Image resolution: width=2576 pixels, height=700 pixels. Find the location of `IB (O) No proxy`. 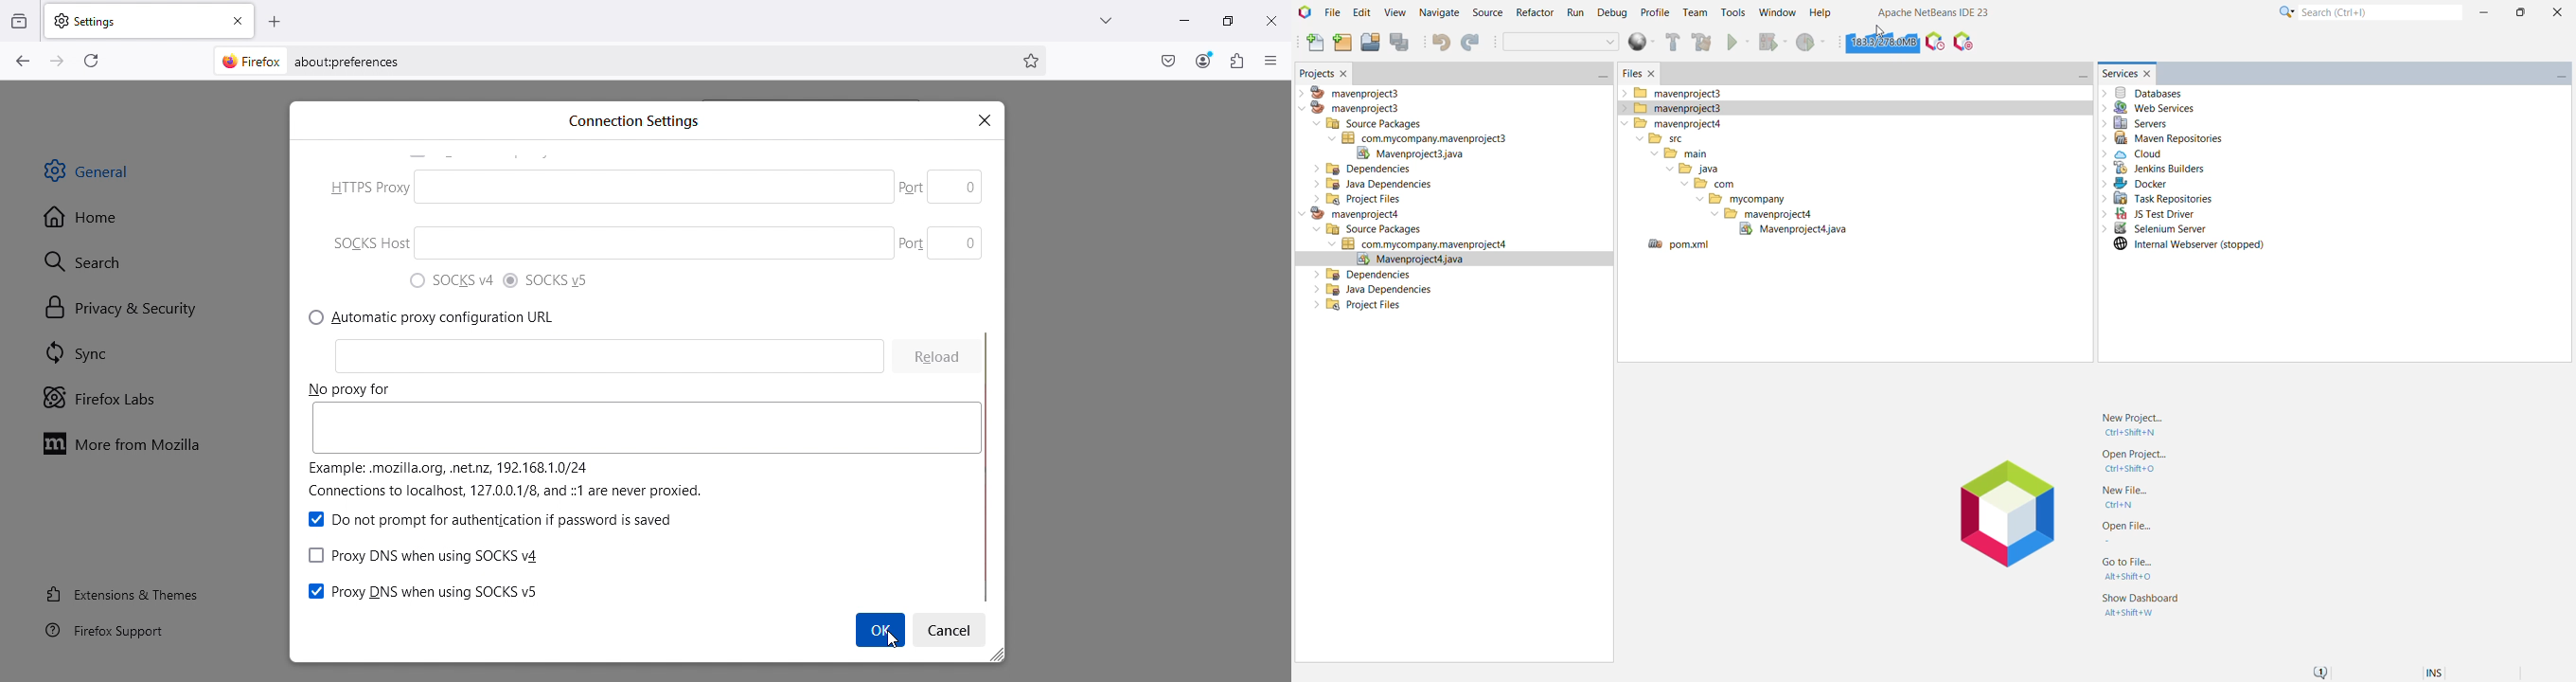

IB (O) No proxy is located at coordinates (601, 189).